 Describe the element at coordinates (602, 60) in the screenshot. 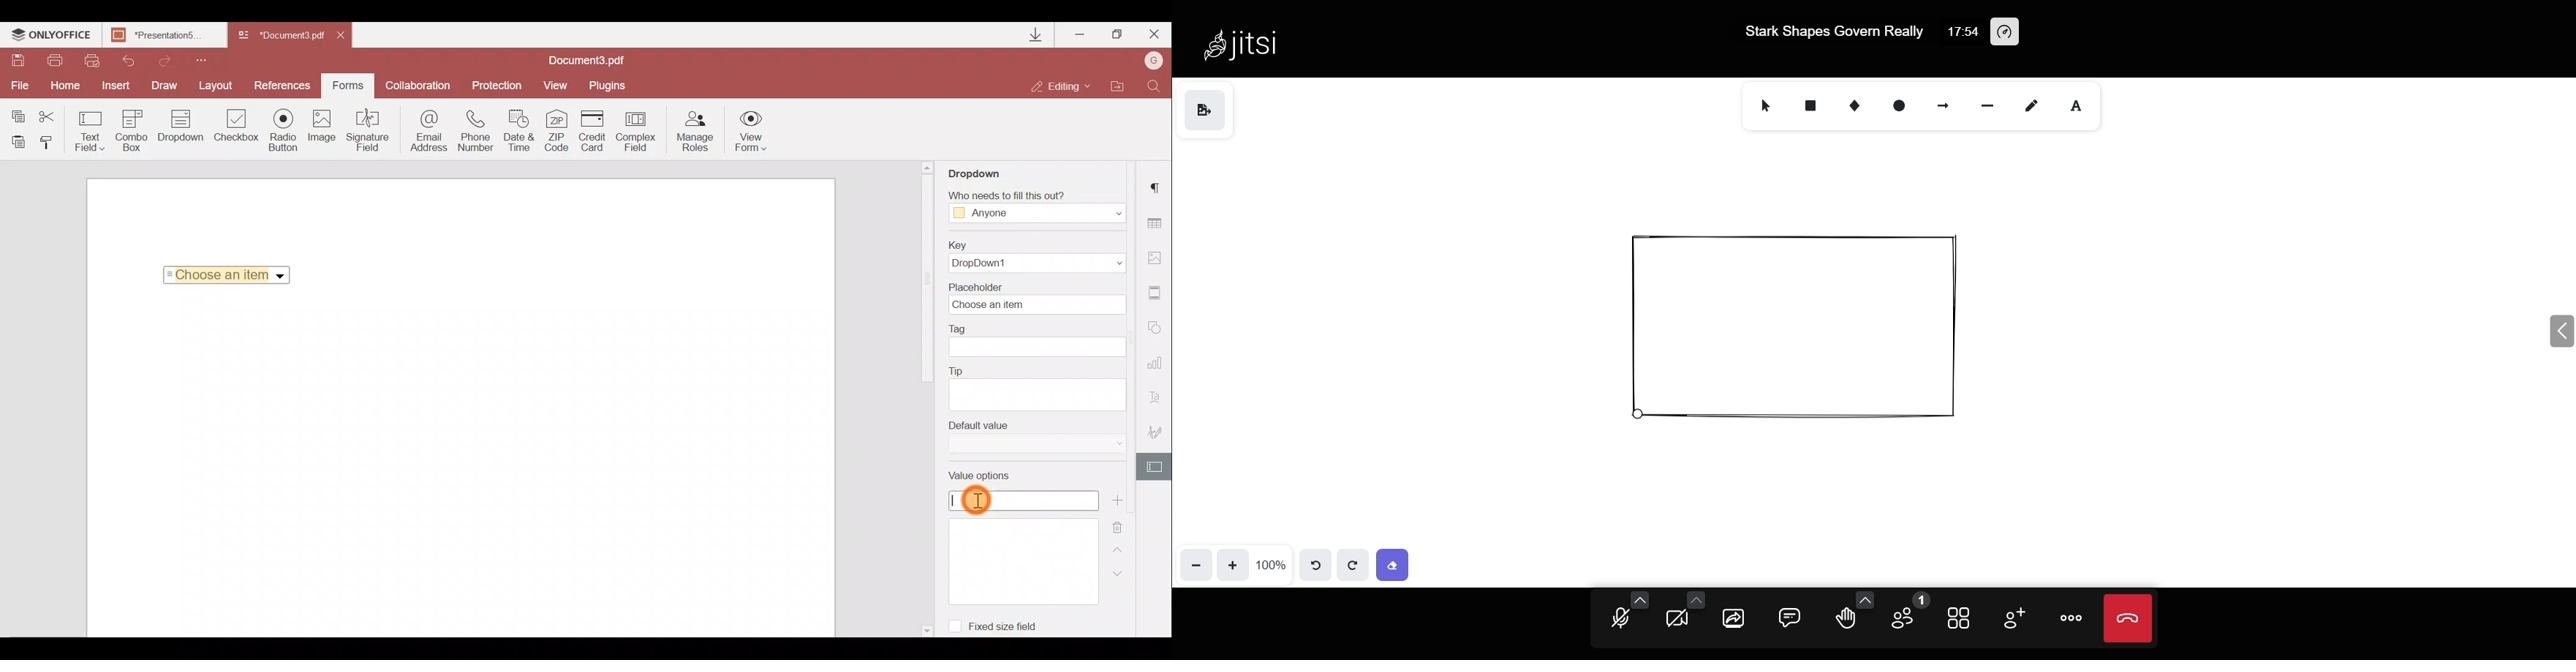

I see `Document3.pdf` at that location.